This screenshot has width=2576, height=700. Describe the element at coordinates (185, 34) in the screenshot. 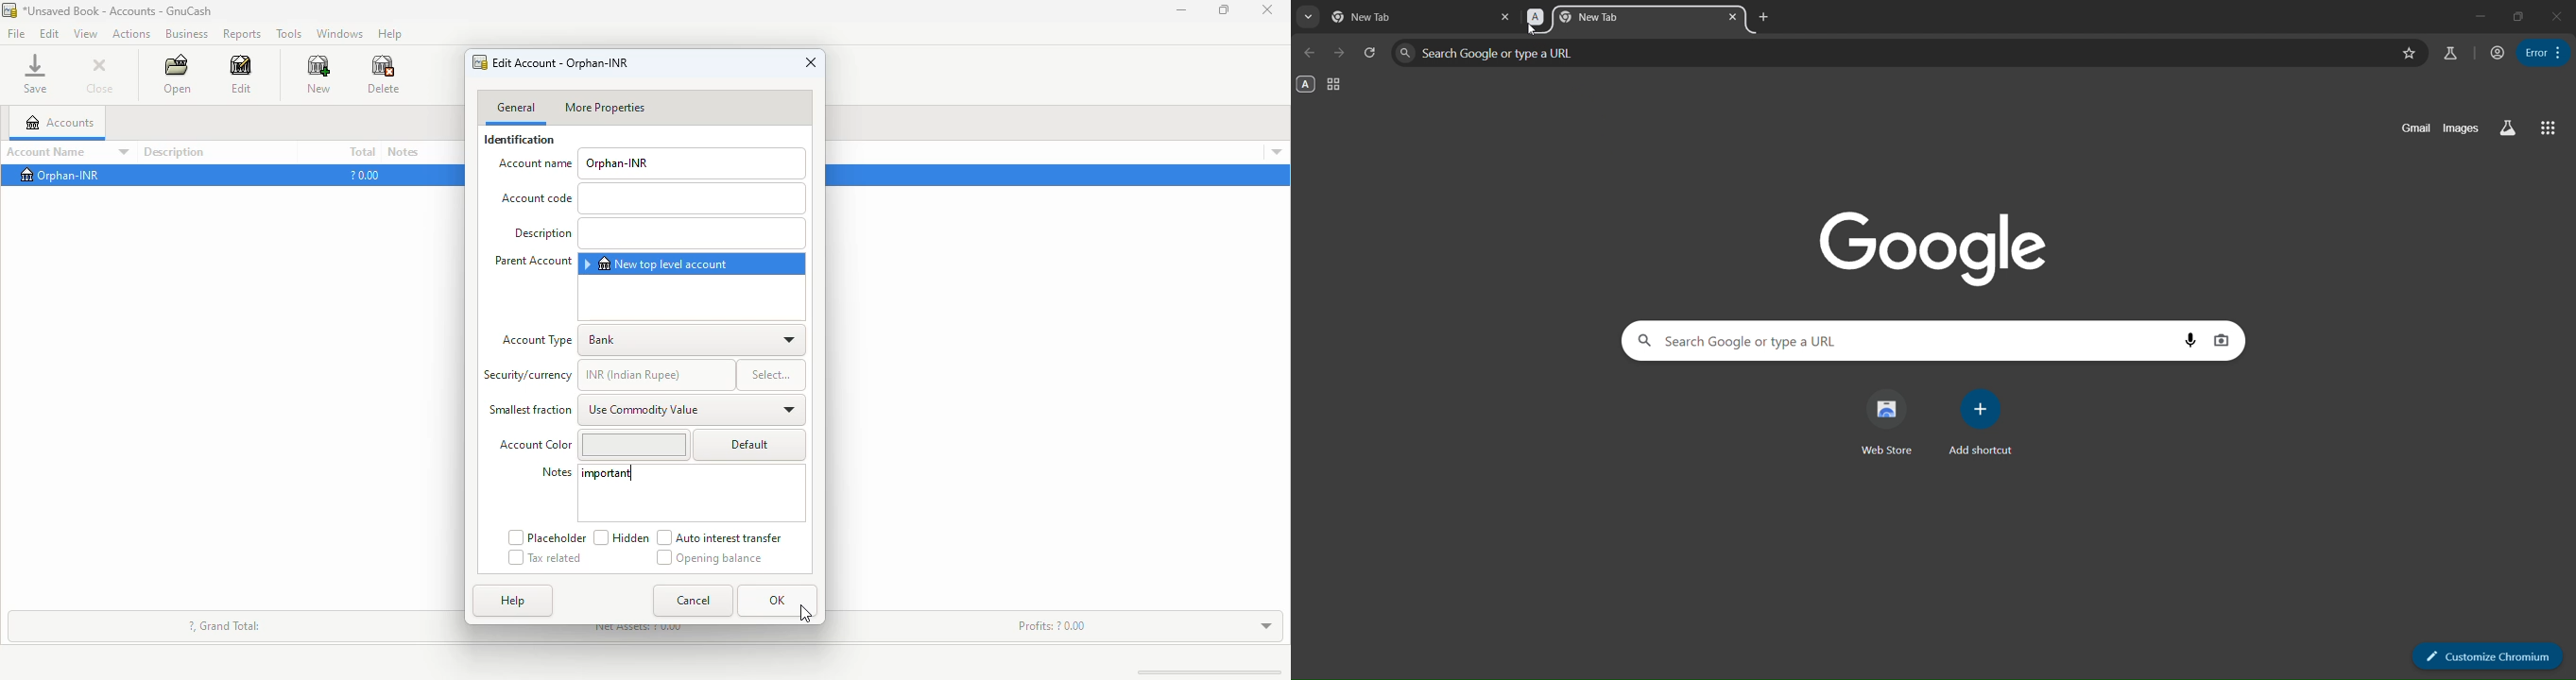

I see `business` at that location.